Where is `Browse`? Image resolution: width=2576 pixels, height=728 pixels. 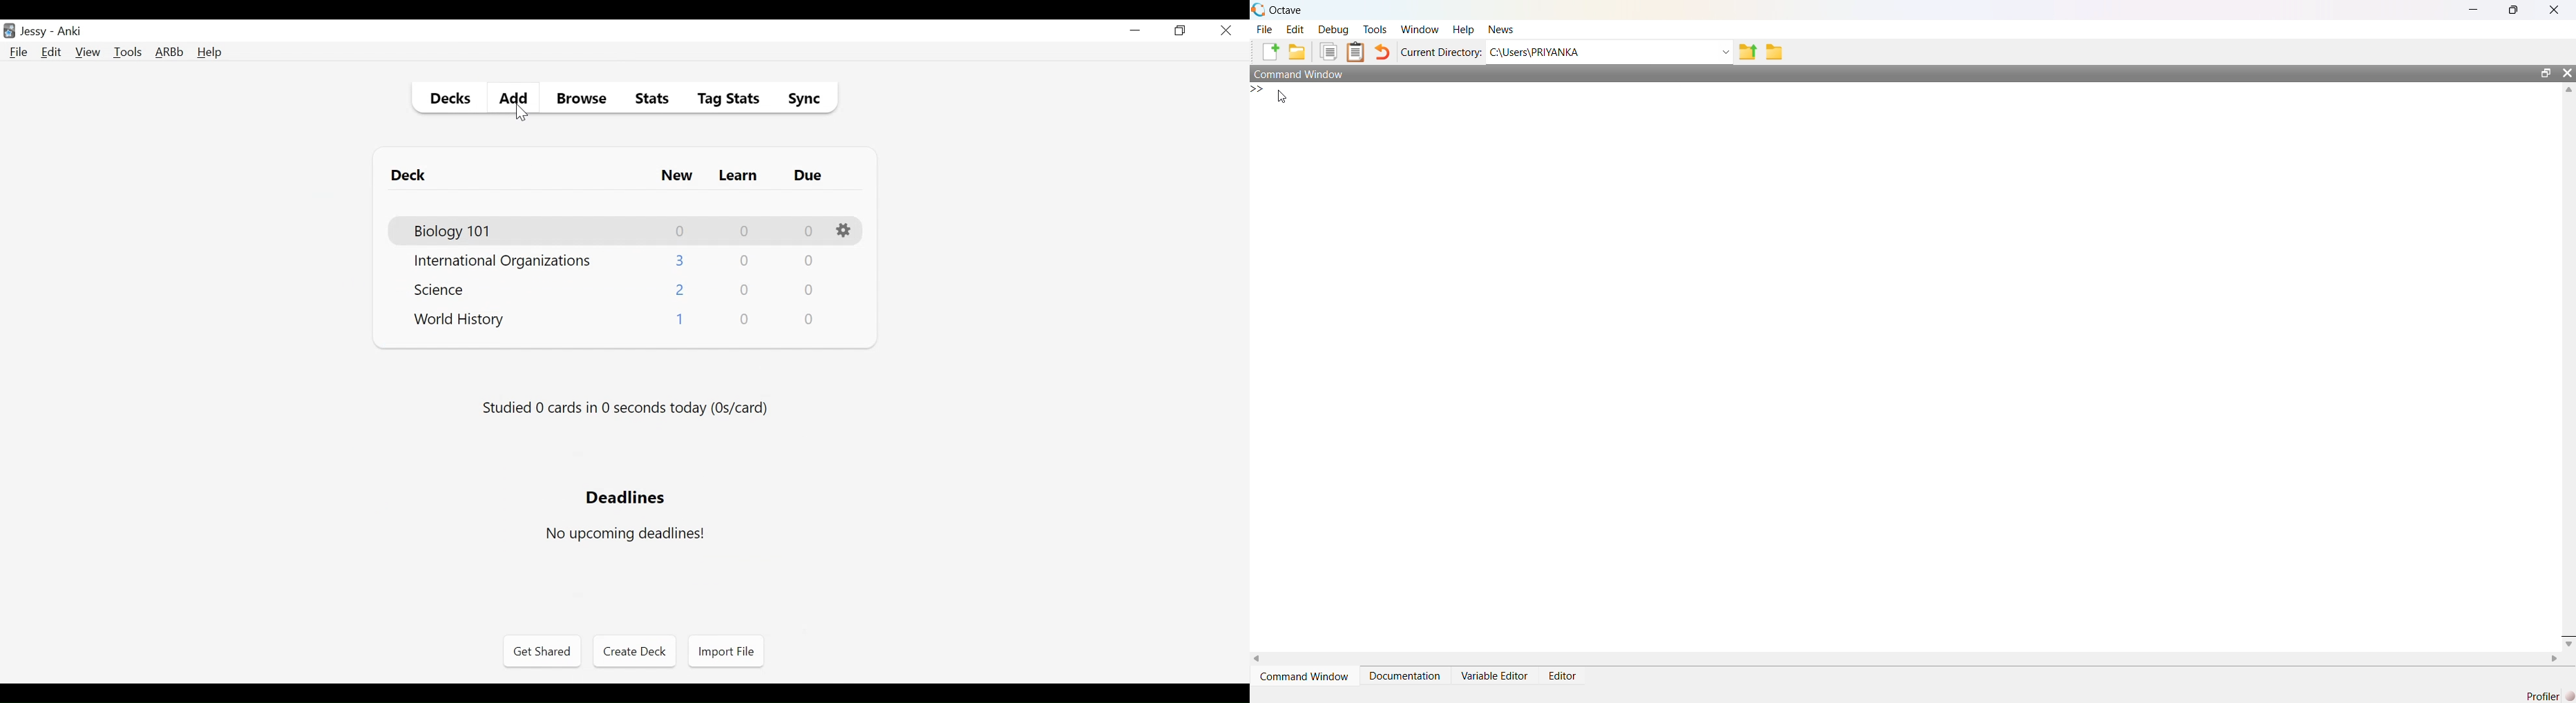 Browse is located at coordinates (584, 100).